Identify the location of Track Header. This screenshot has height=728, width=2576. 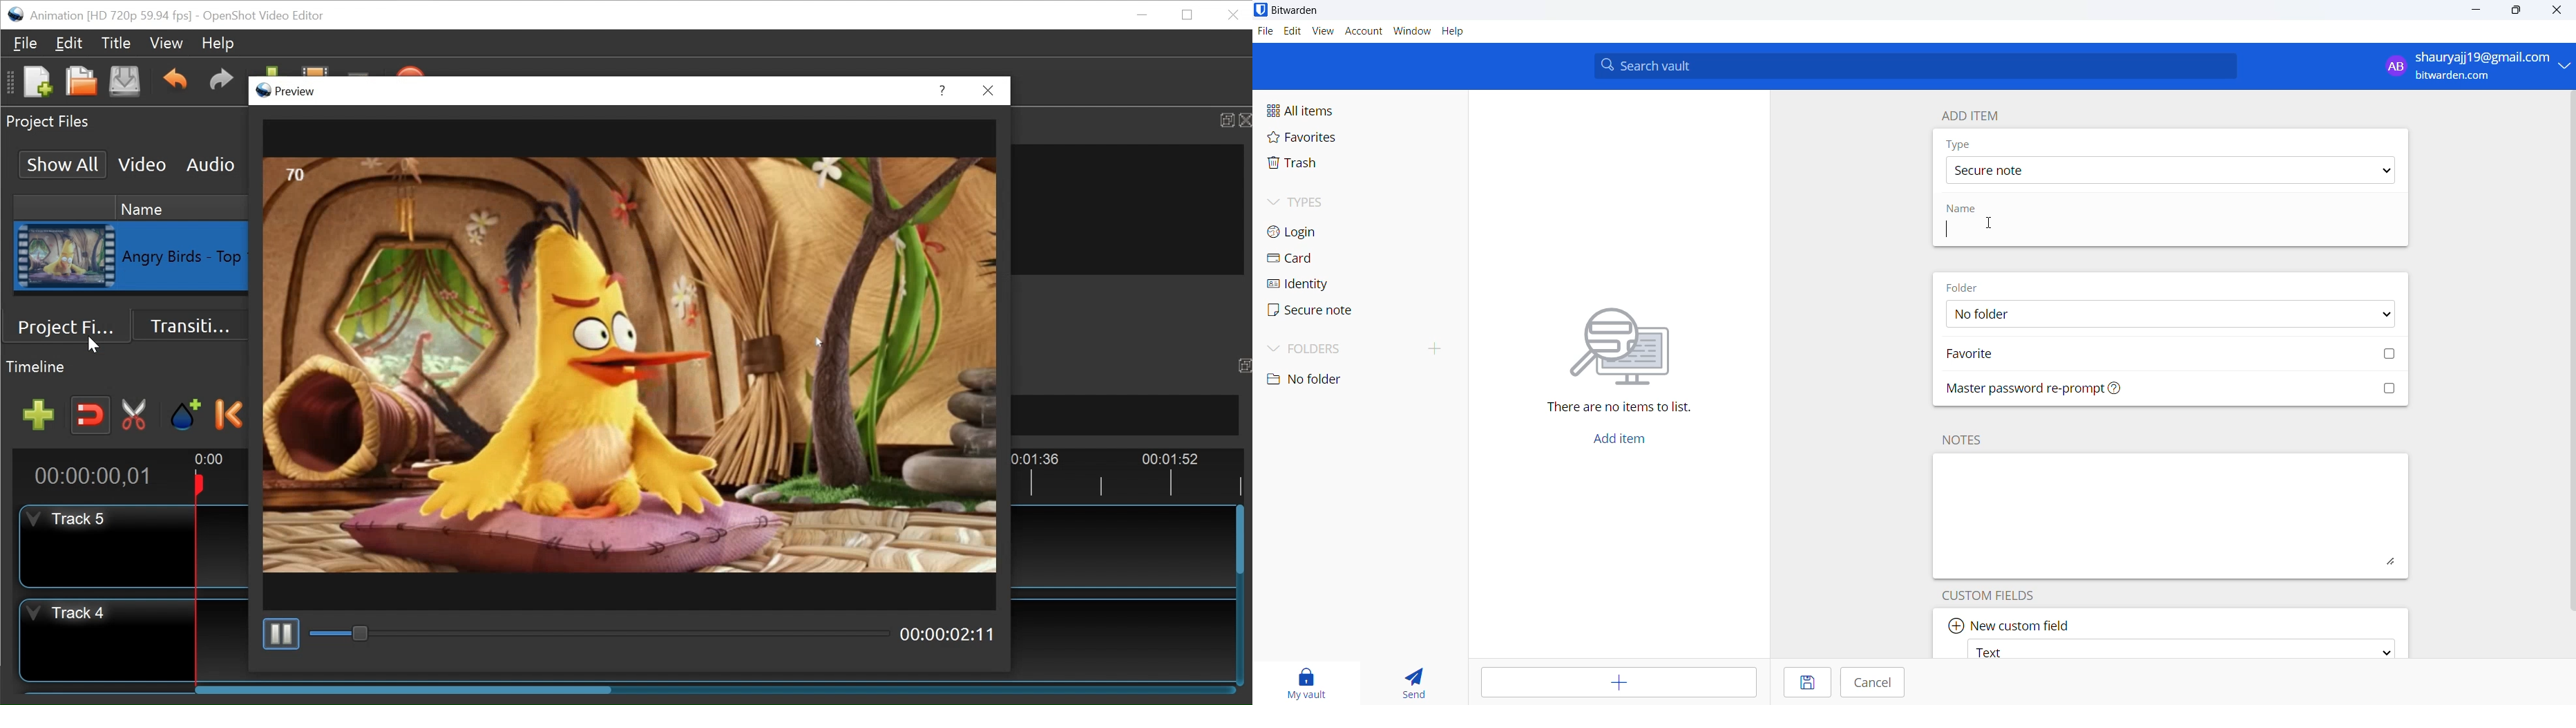
(104, 640).